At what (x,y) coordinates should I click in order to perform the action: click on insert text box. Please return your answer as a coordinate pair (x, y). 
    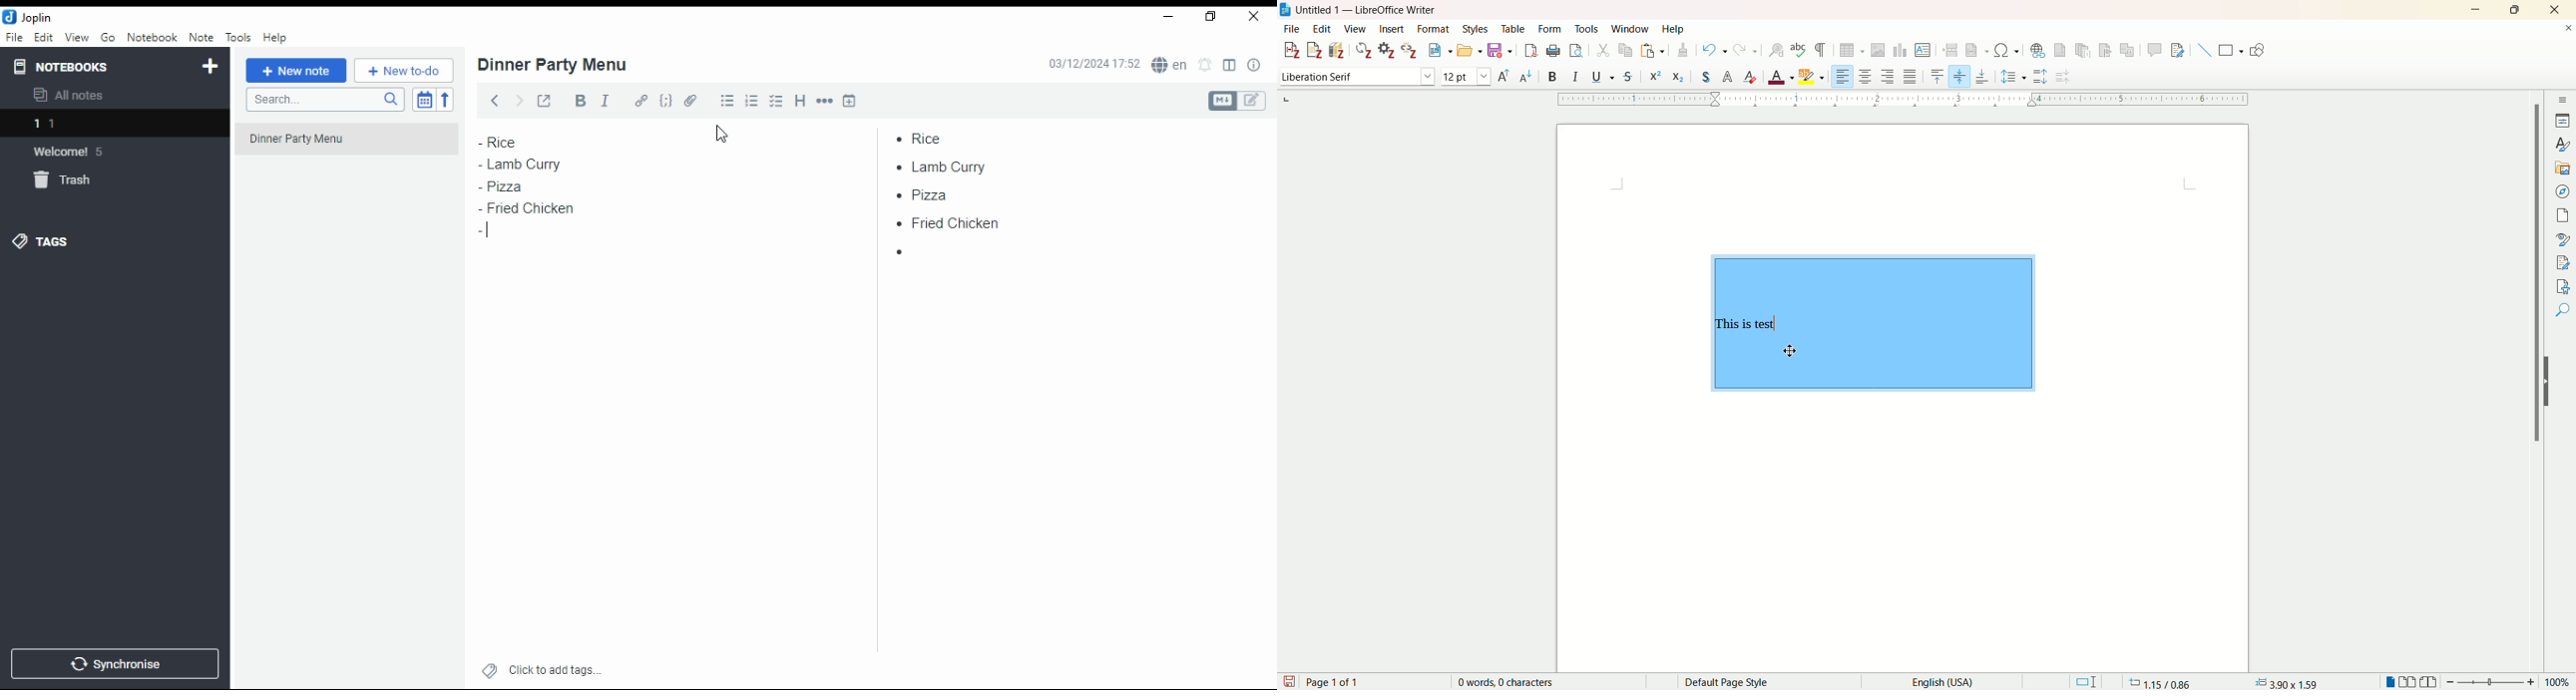
    Looking at the image, I should click on (1923, 49).